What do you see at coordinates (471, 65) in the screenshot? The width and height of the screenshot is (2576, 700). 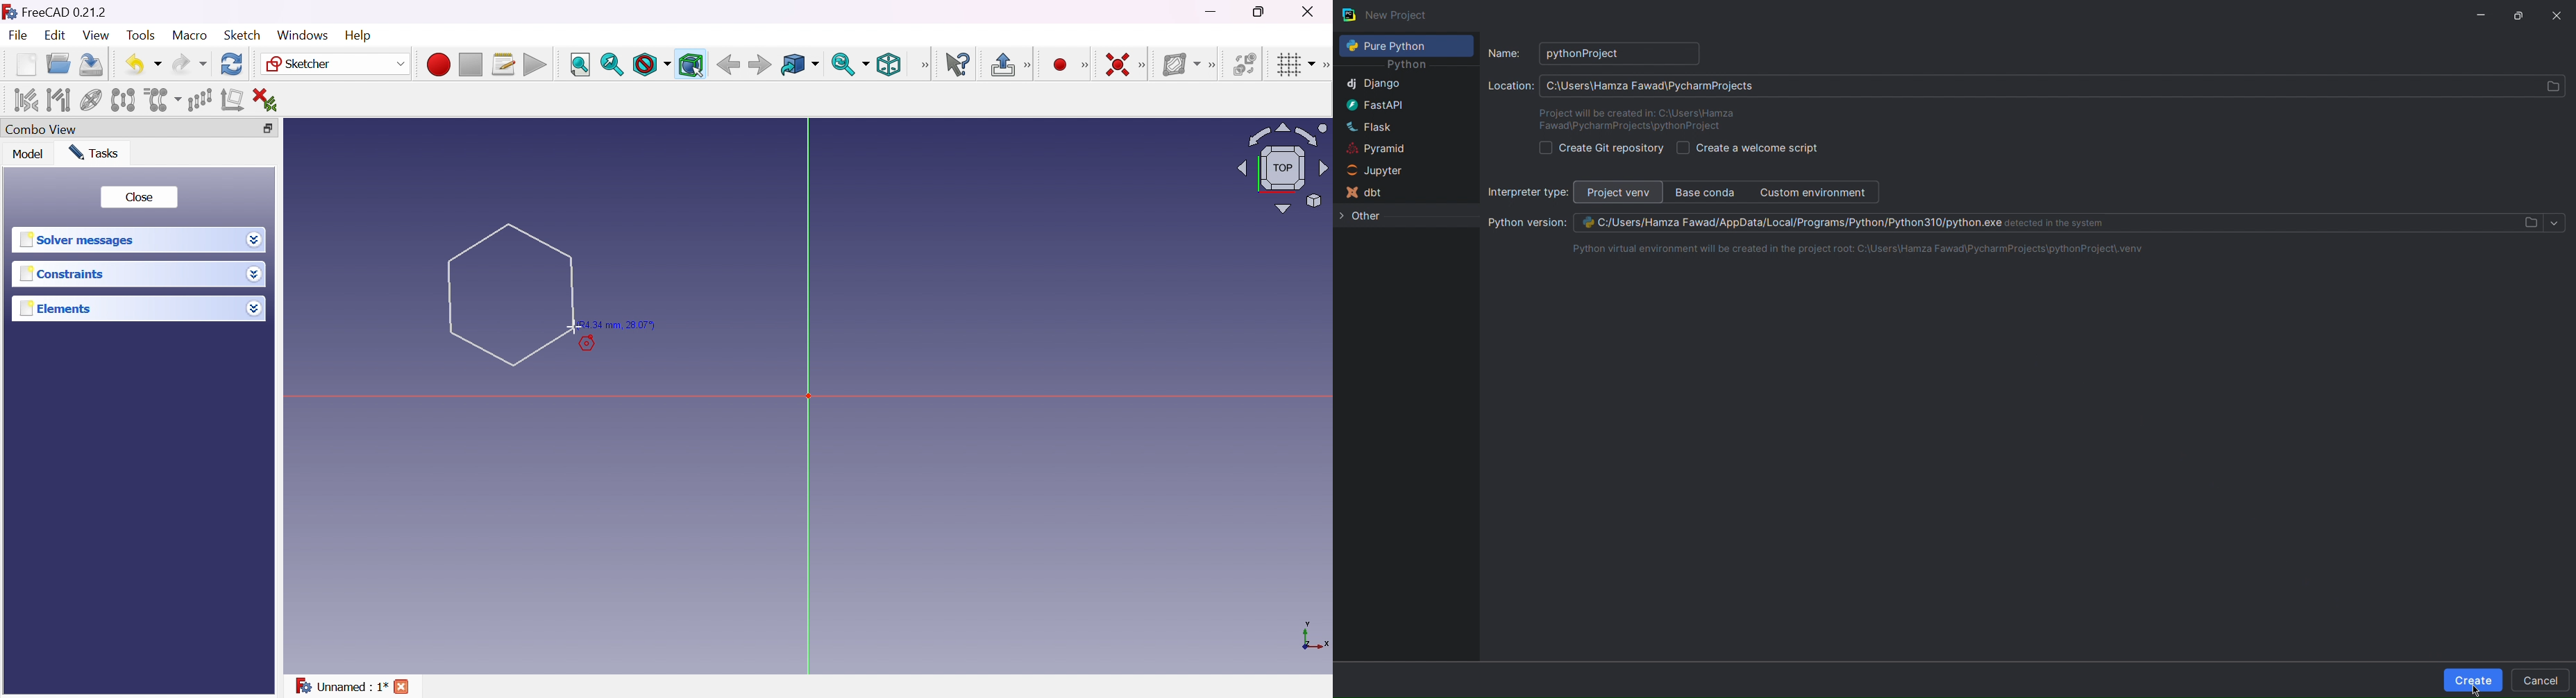 I see `Stop macro recording...` at bounding box center [471, 65].